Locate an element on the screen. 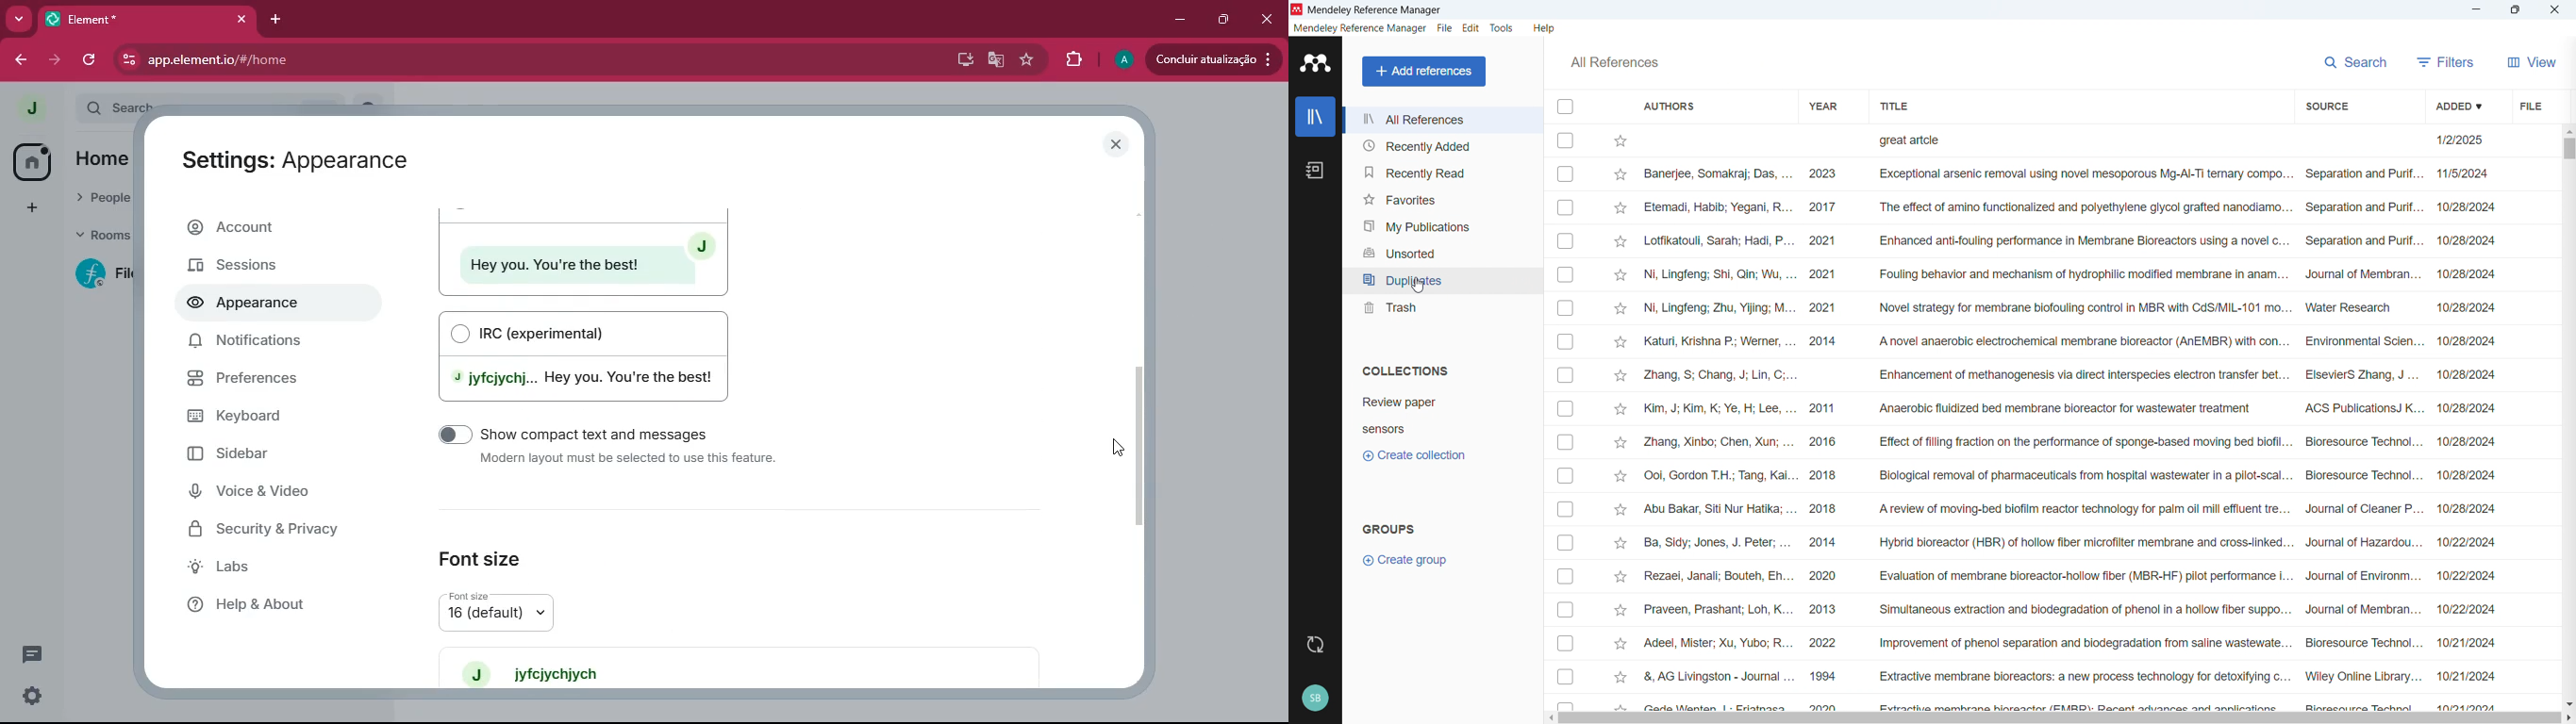 This screenshot has height=728, width=2576. Create group  is located at coordinates (1407, 560).